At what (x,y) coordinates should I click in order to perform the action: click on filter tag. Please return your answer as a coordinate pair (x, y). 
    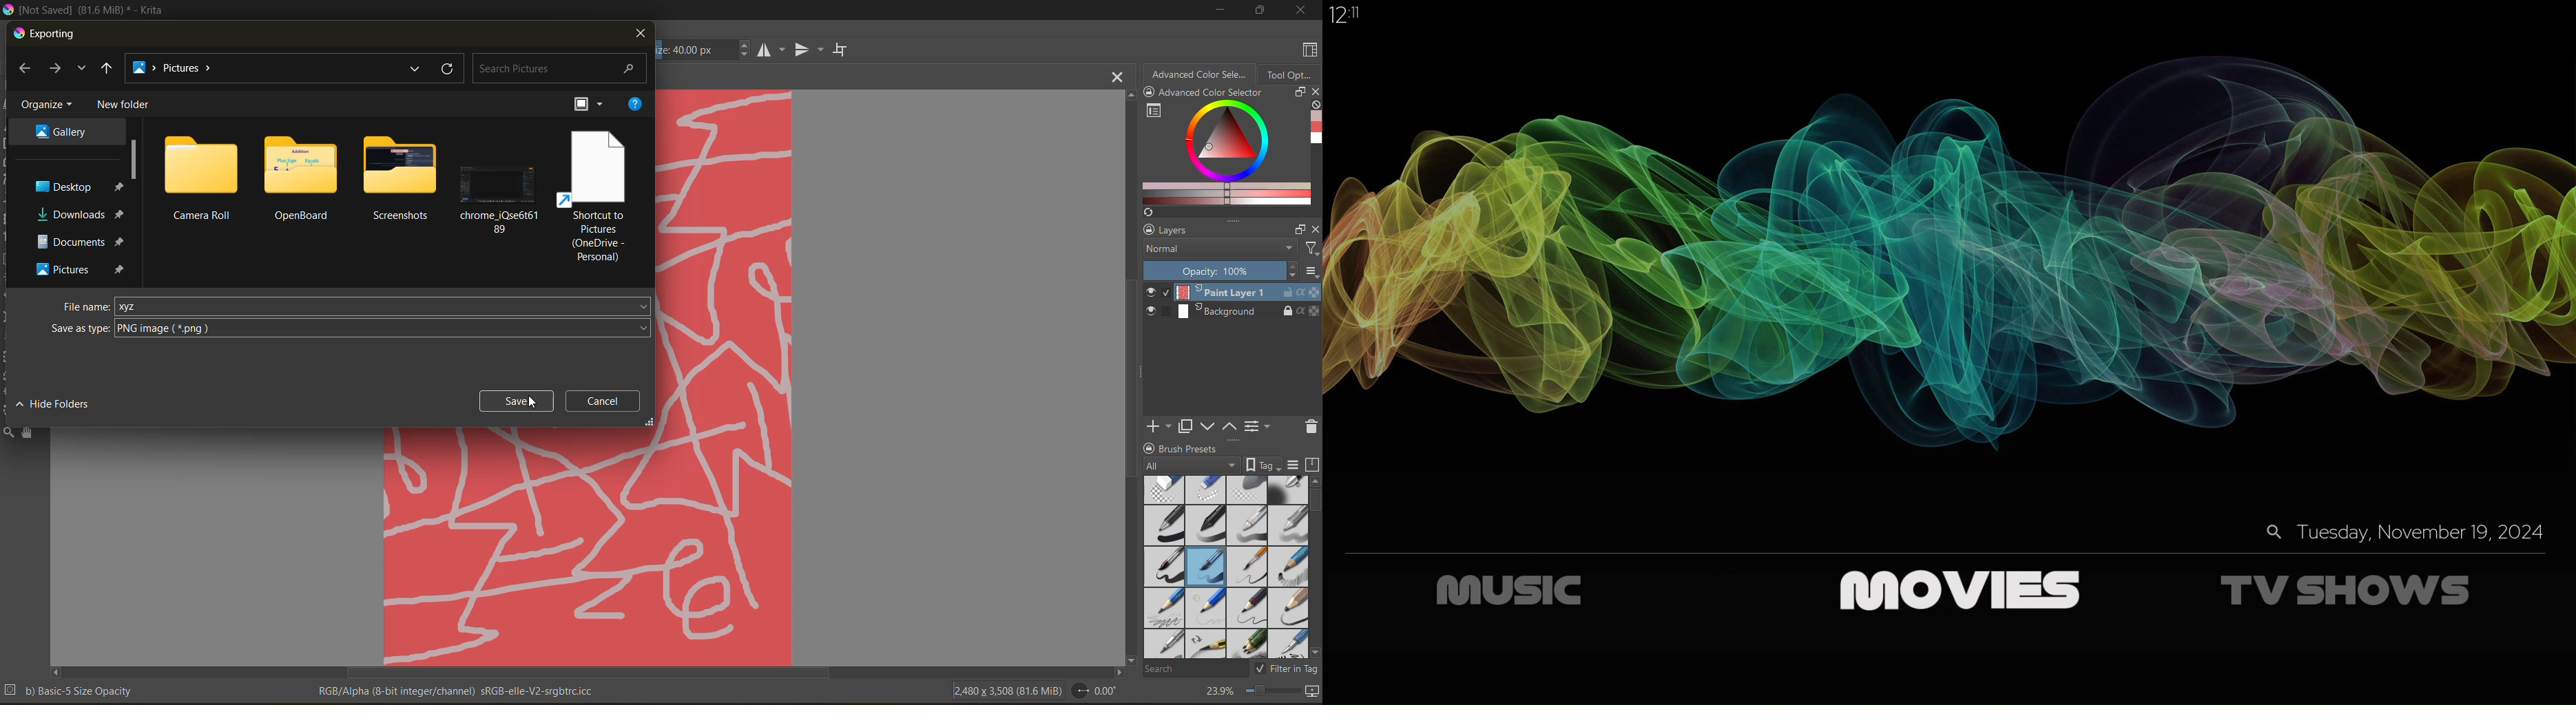
    Looking at the image, I should click on (1284, 668).